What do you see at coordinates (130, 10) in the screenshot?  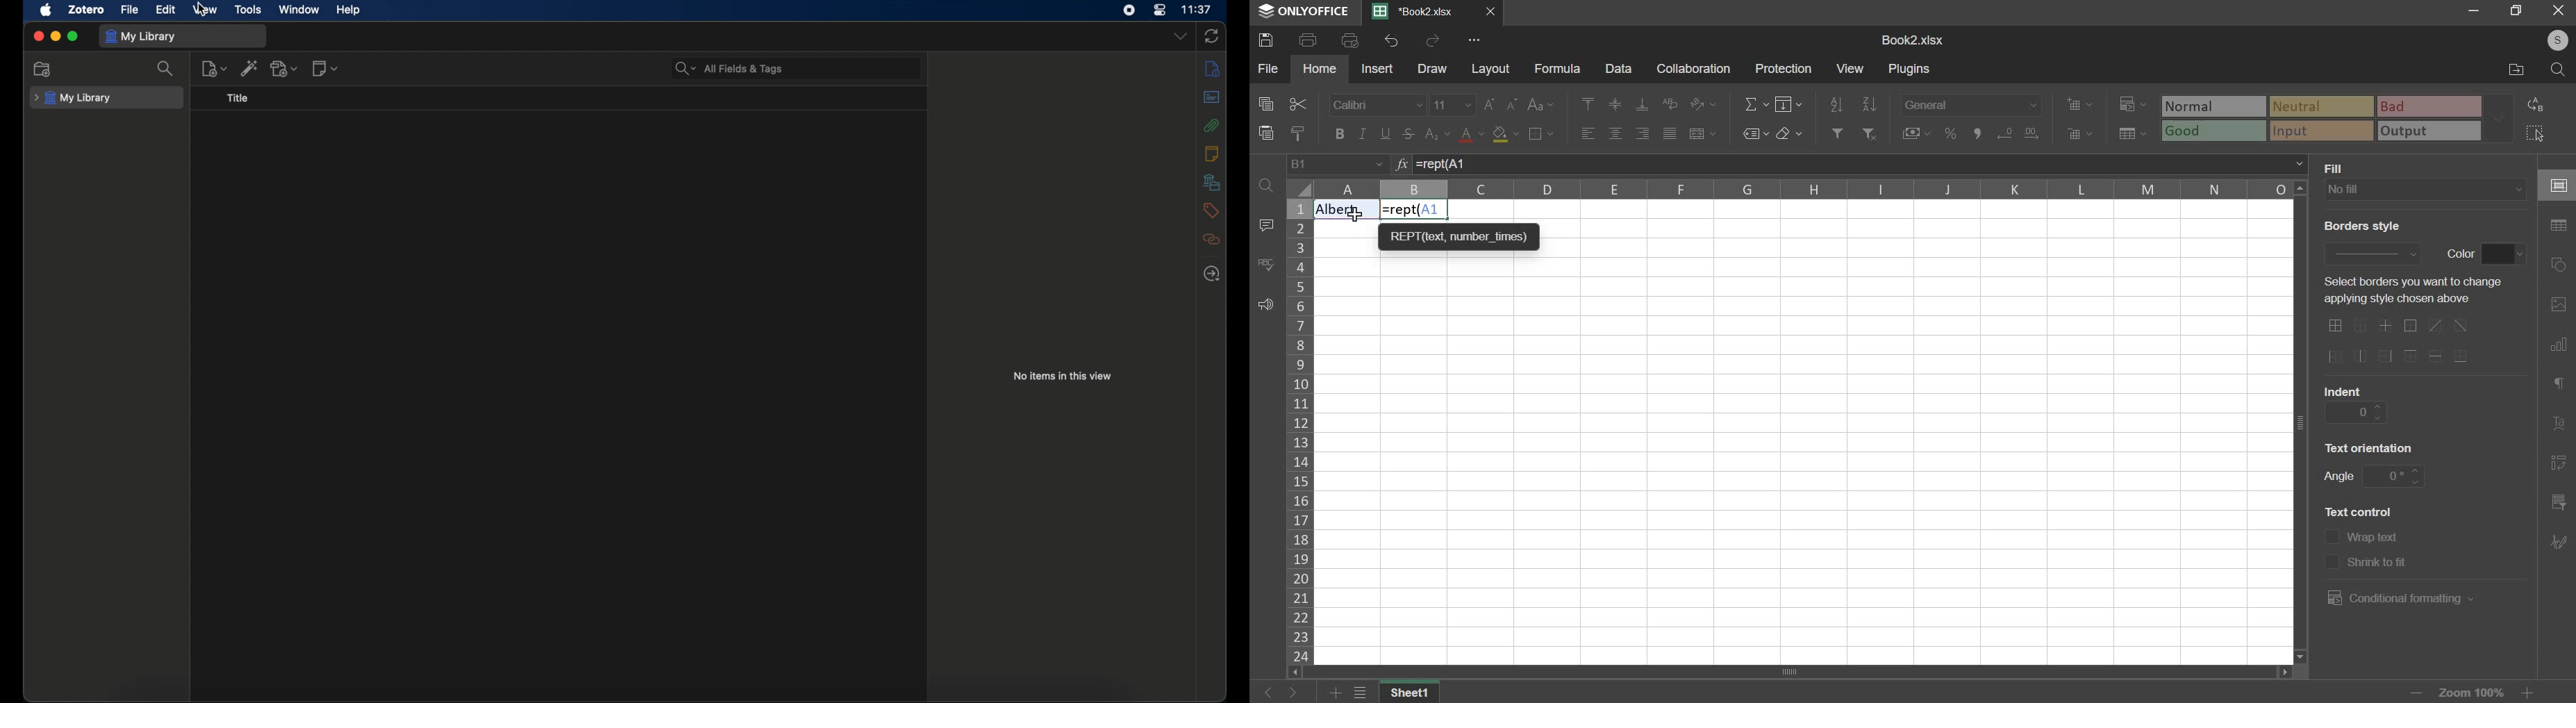 I see `file` at bounding box center [130, 10].